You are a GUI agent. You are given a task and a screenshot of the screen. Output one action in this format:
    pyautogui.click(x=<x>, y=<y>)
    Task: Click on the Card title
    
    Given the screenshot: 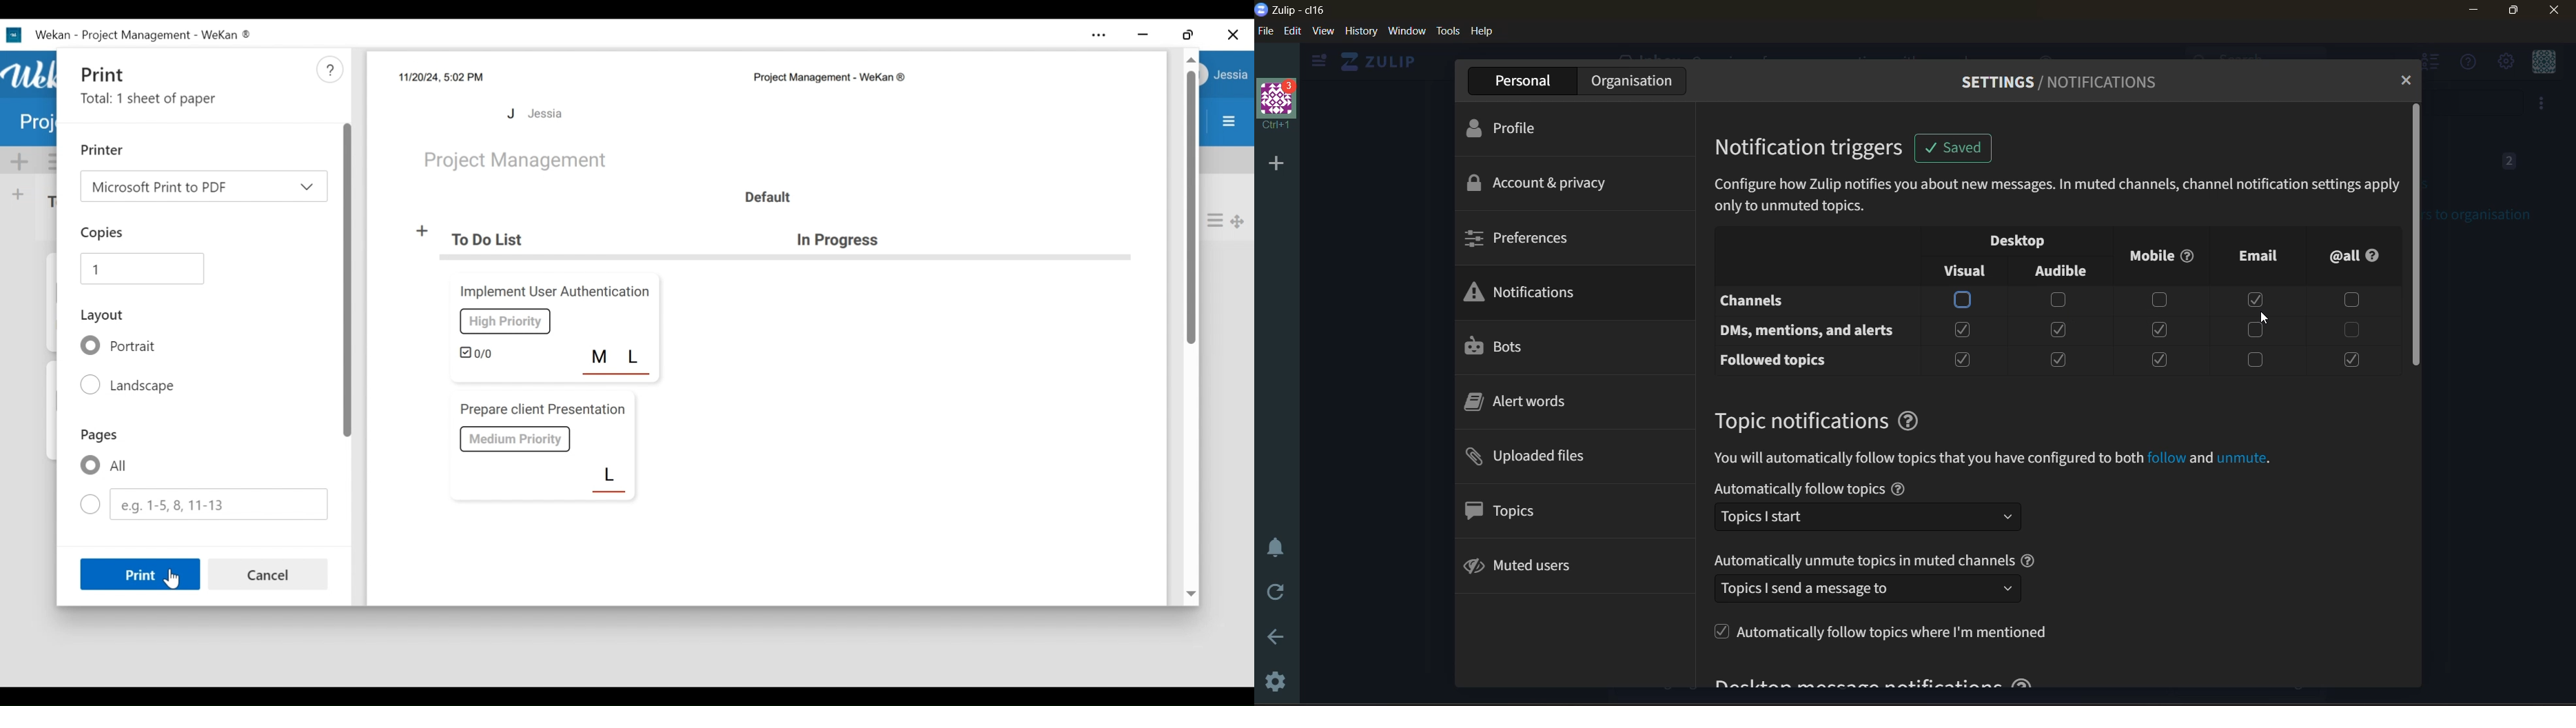 What is the action you would take?
    pyautogui.click(x=540, y=409)
    